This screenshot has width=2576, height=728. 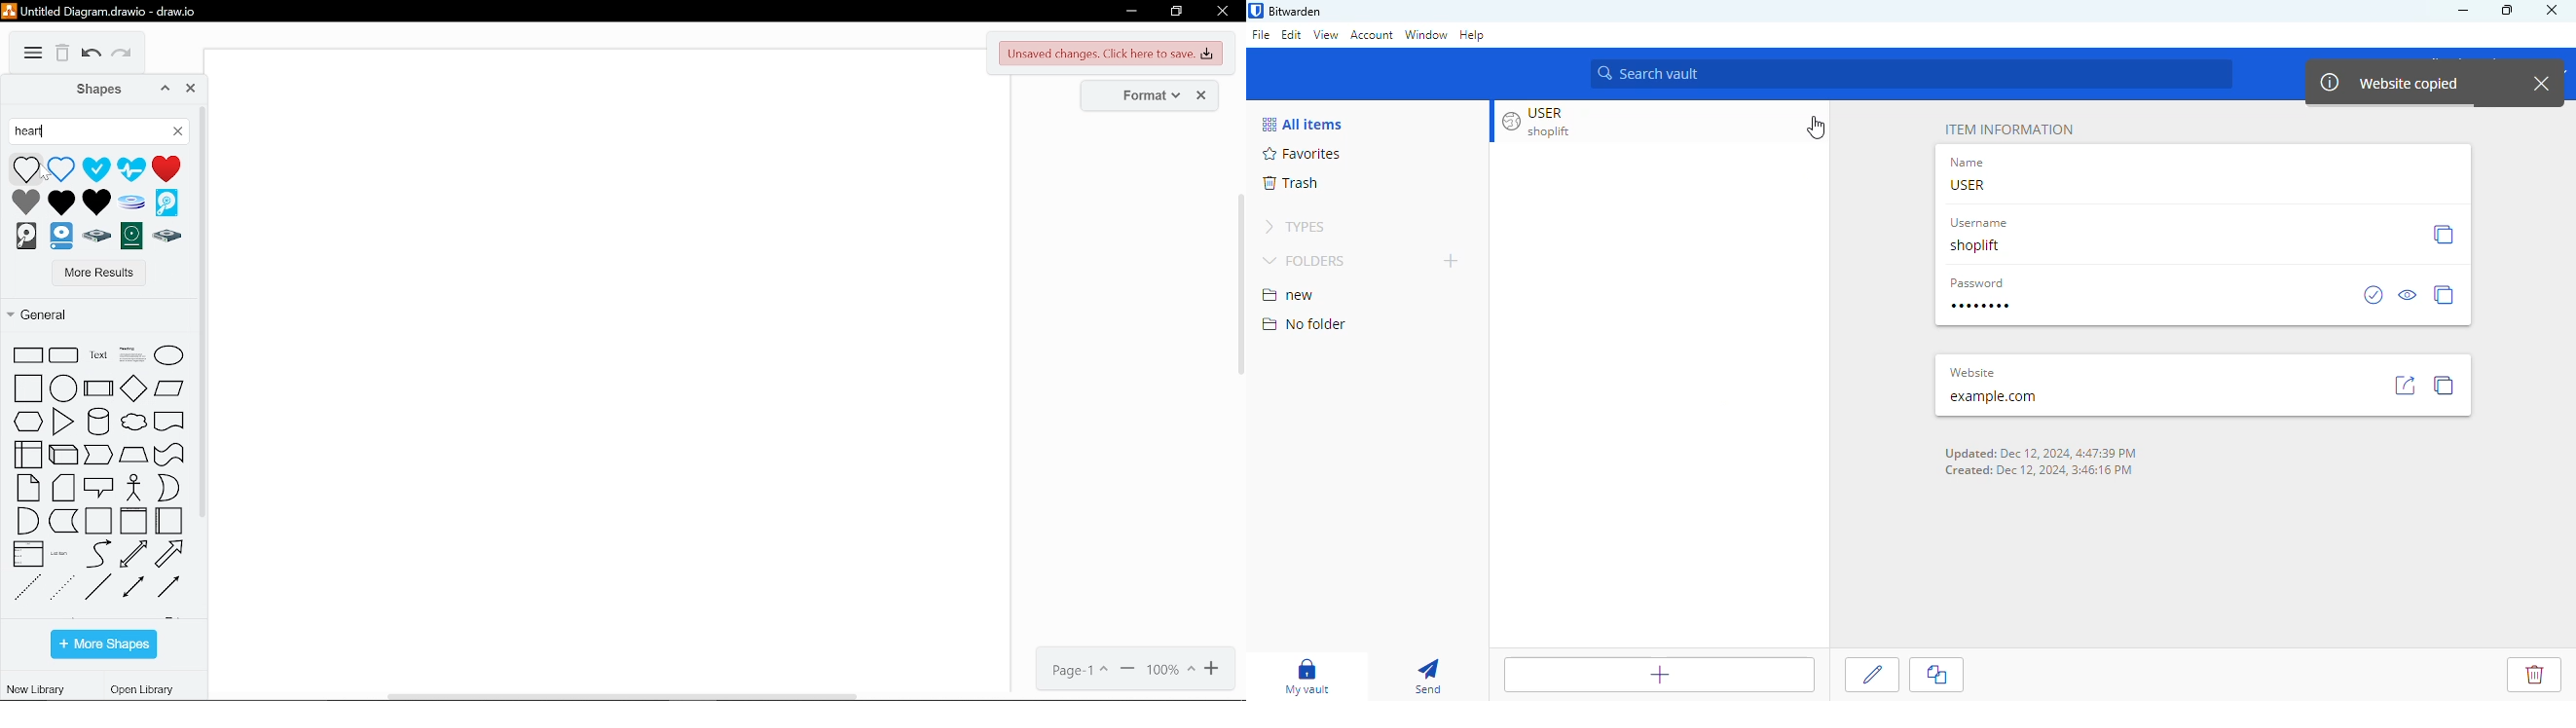 What do you see at coordinates (166, 203) in the screenshot?
I see `VHD` at bounding box center [166, 203].